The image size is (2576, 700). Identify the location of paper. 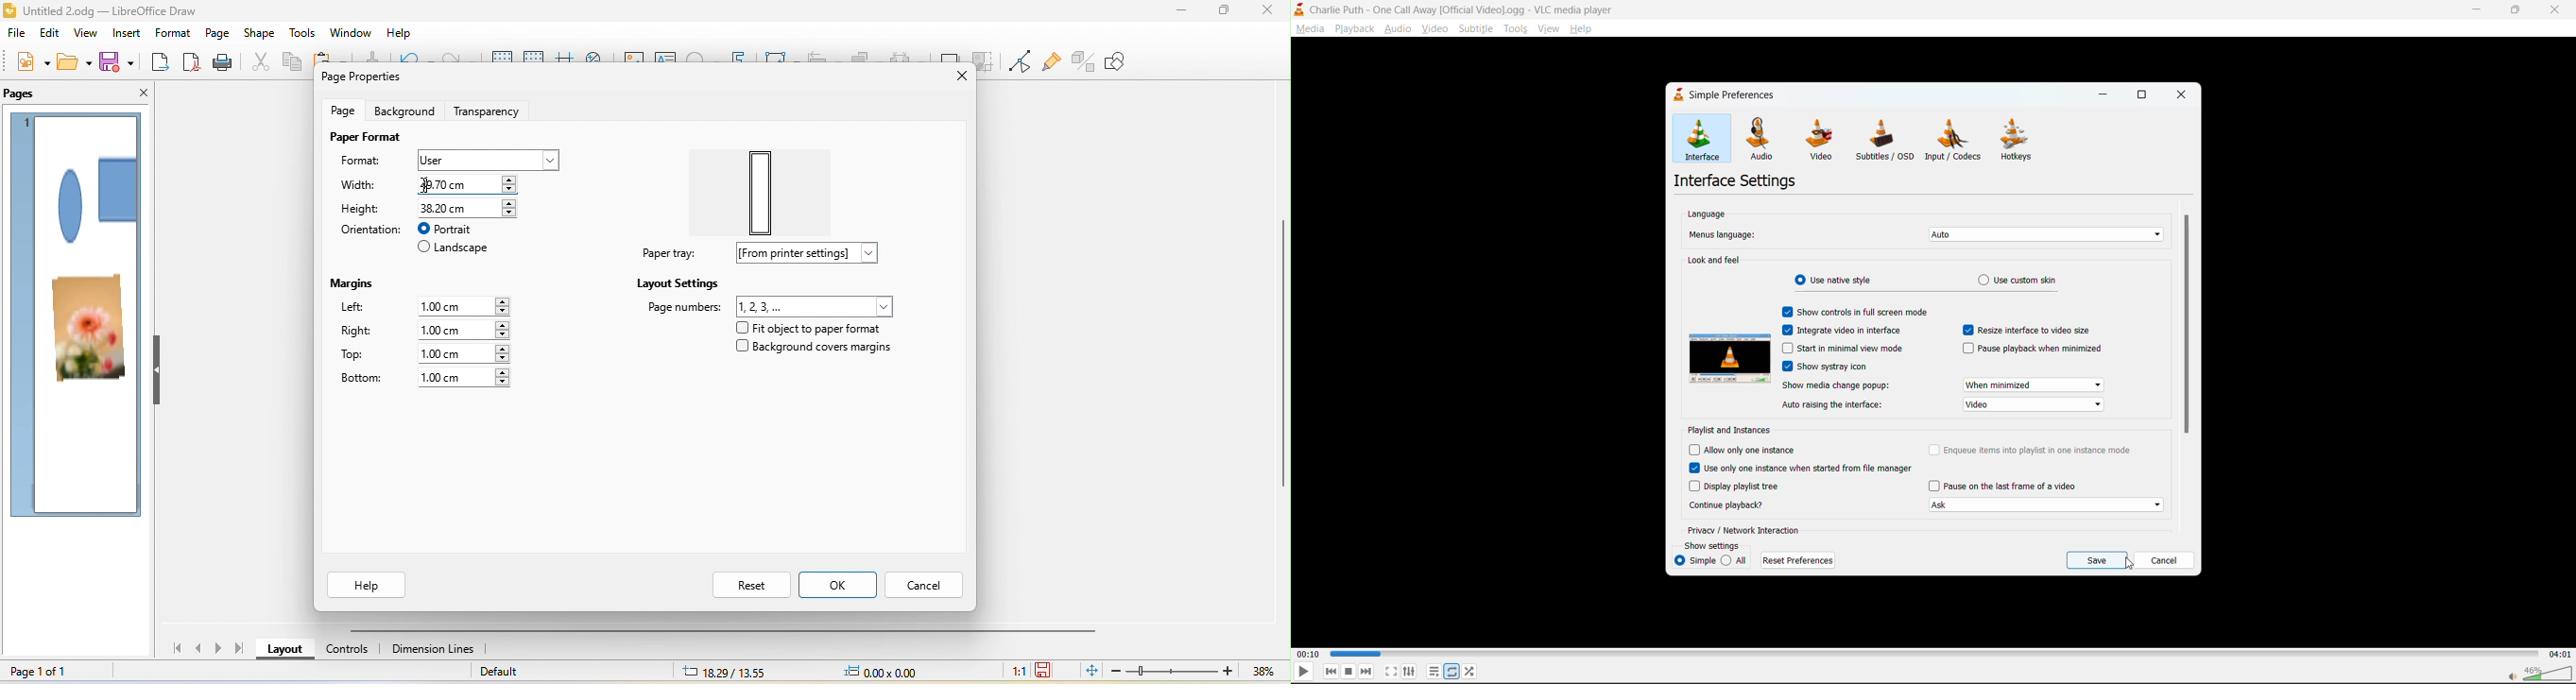
(756, 192).